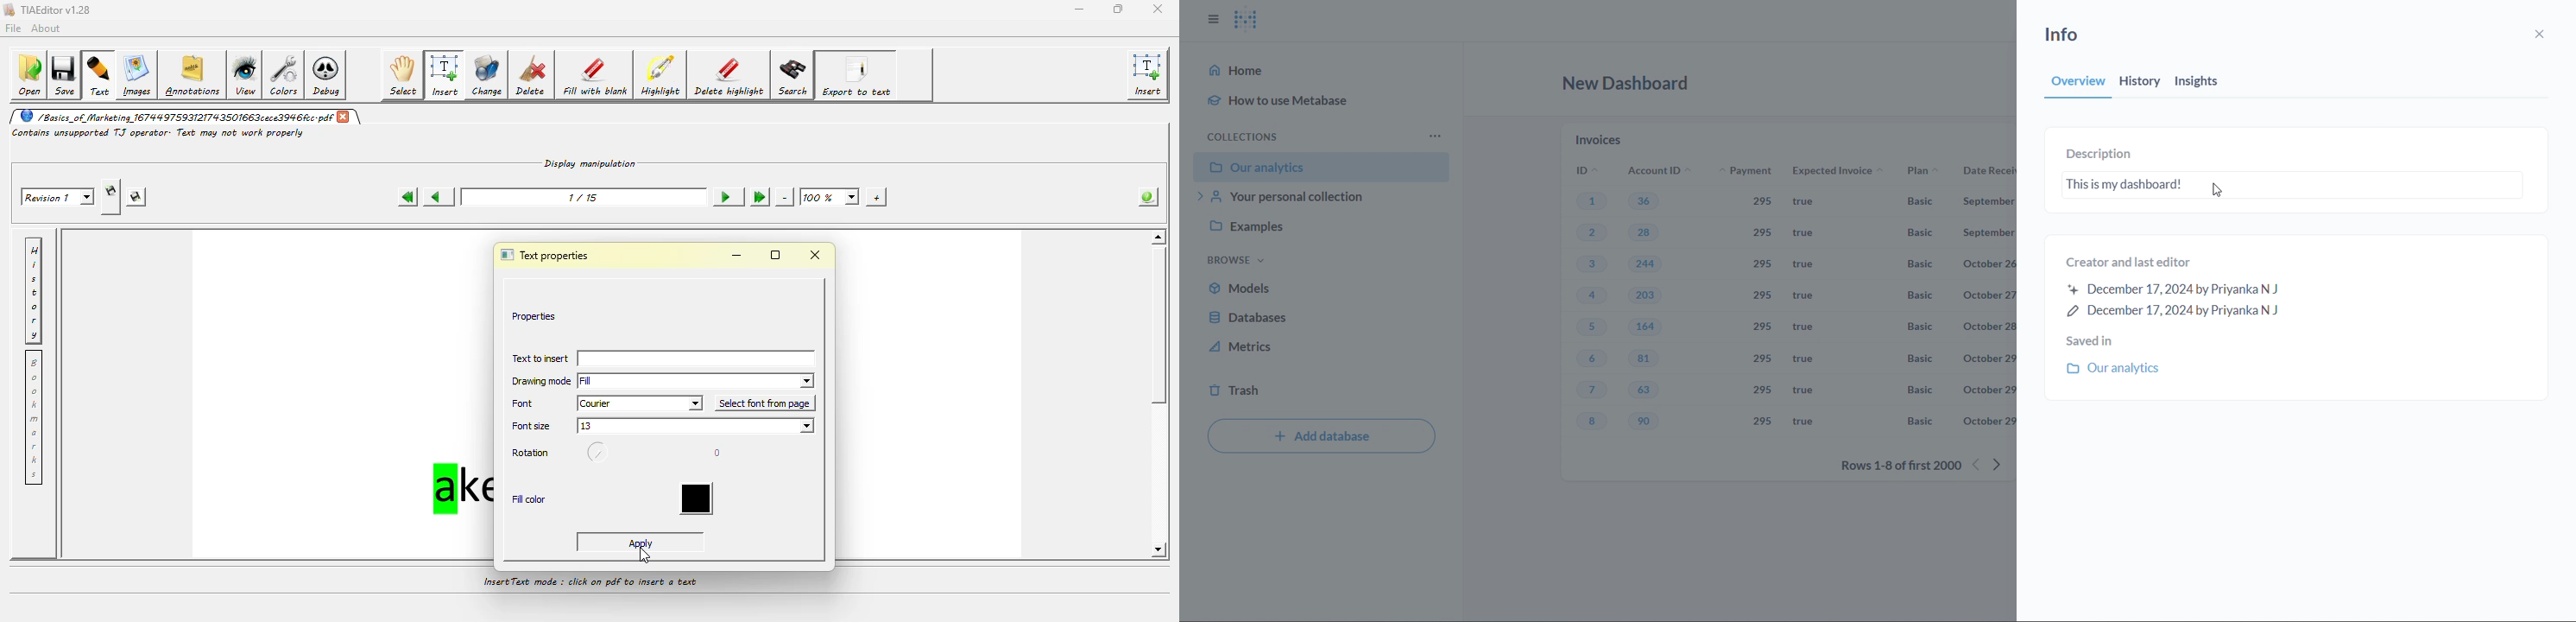 Image resolution: width=2576 pixels, height=644 pixels. What do you see at coordinates (1923, 296) in the screenshot?
I see `Basic` at bounding box center [1923, 296].